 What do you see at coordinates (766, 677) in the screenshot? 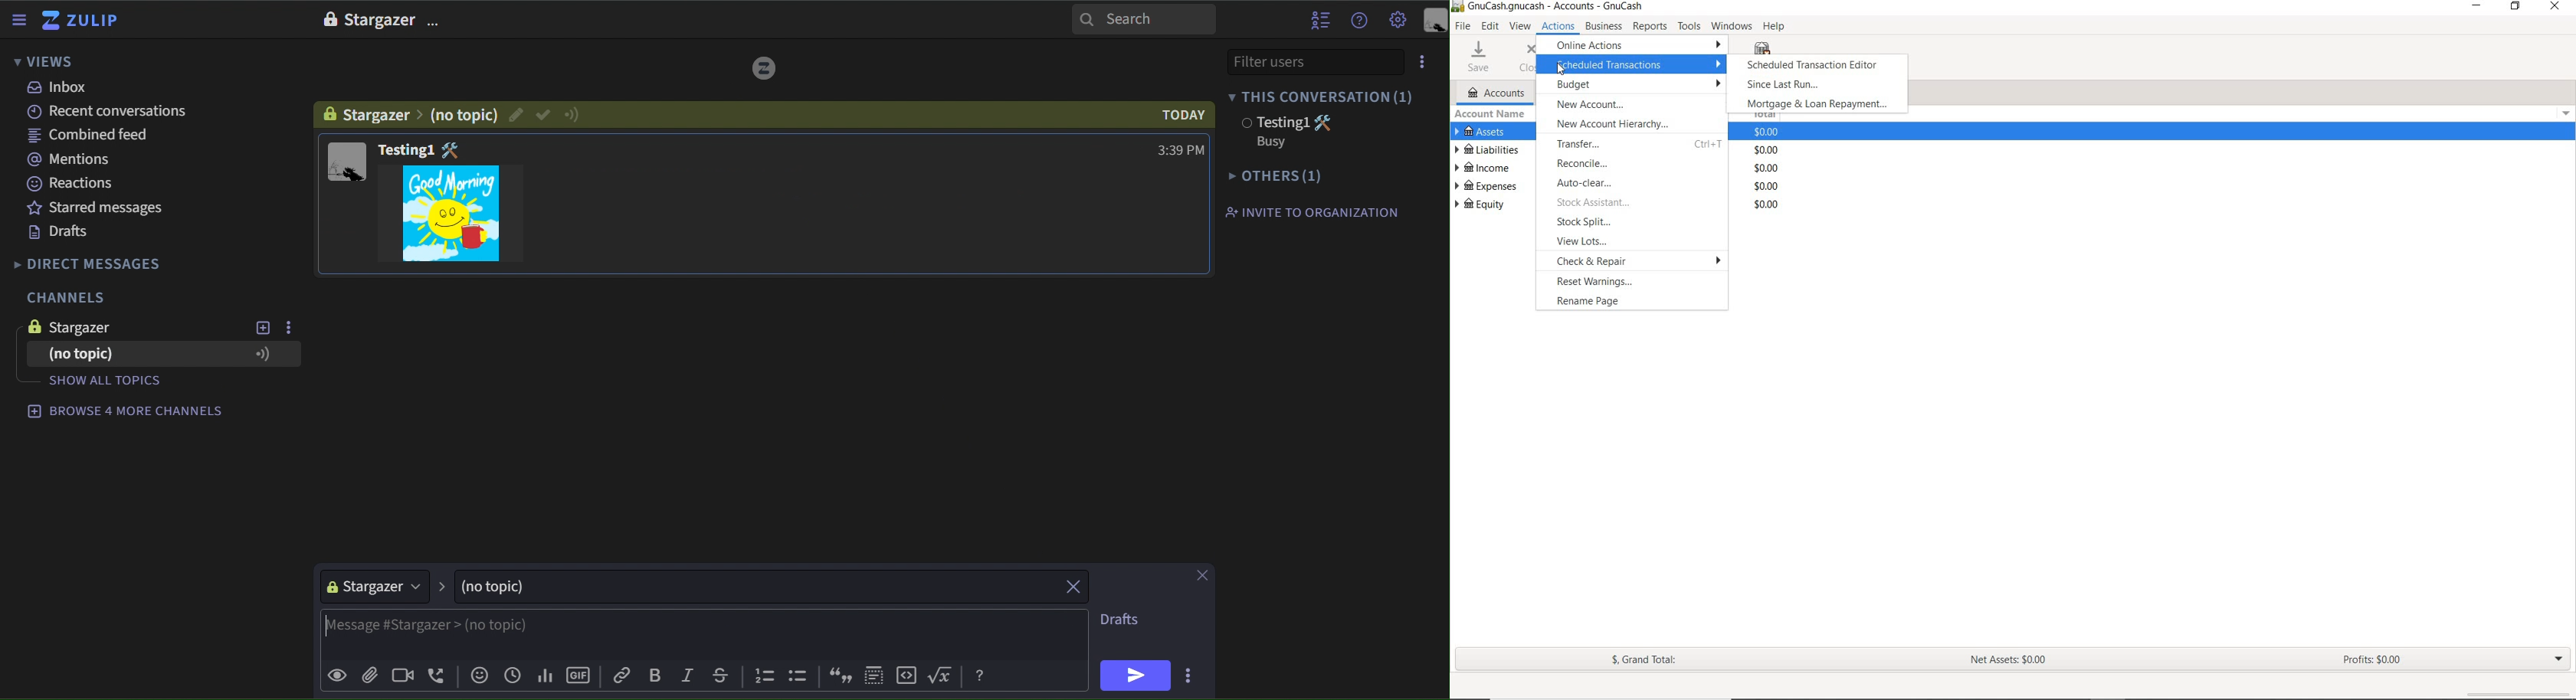
I see `listing` at bounding box center [766, 677].